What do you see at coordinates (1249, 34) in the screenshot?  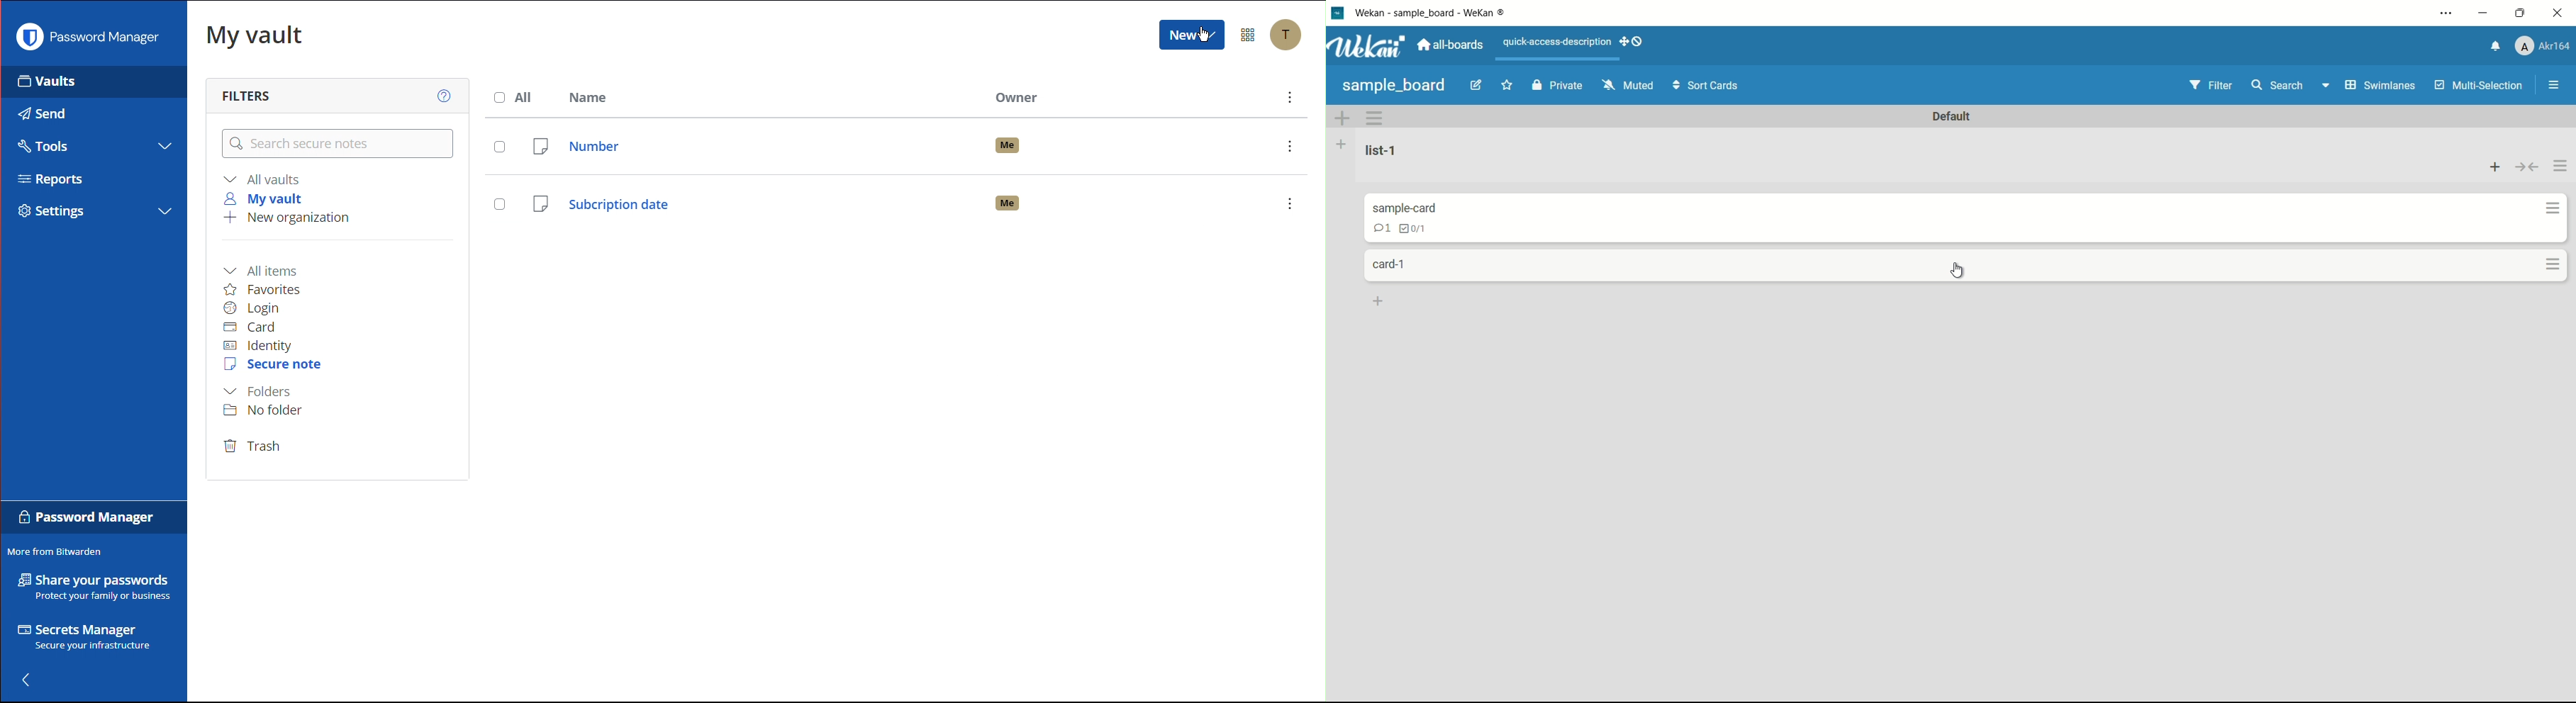 I see `Options` at bounding box center [1249, 34].